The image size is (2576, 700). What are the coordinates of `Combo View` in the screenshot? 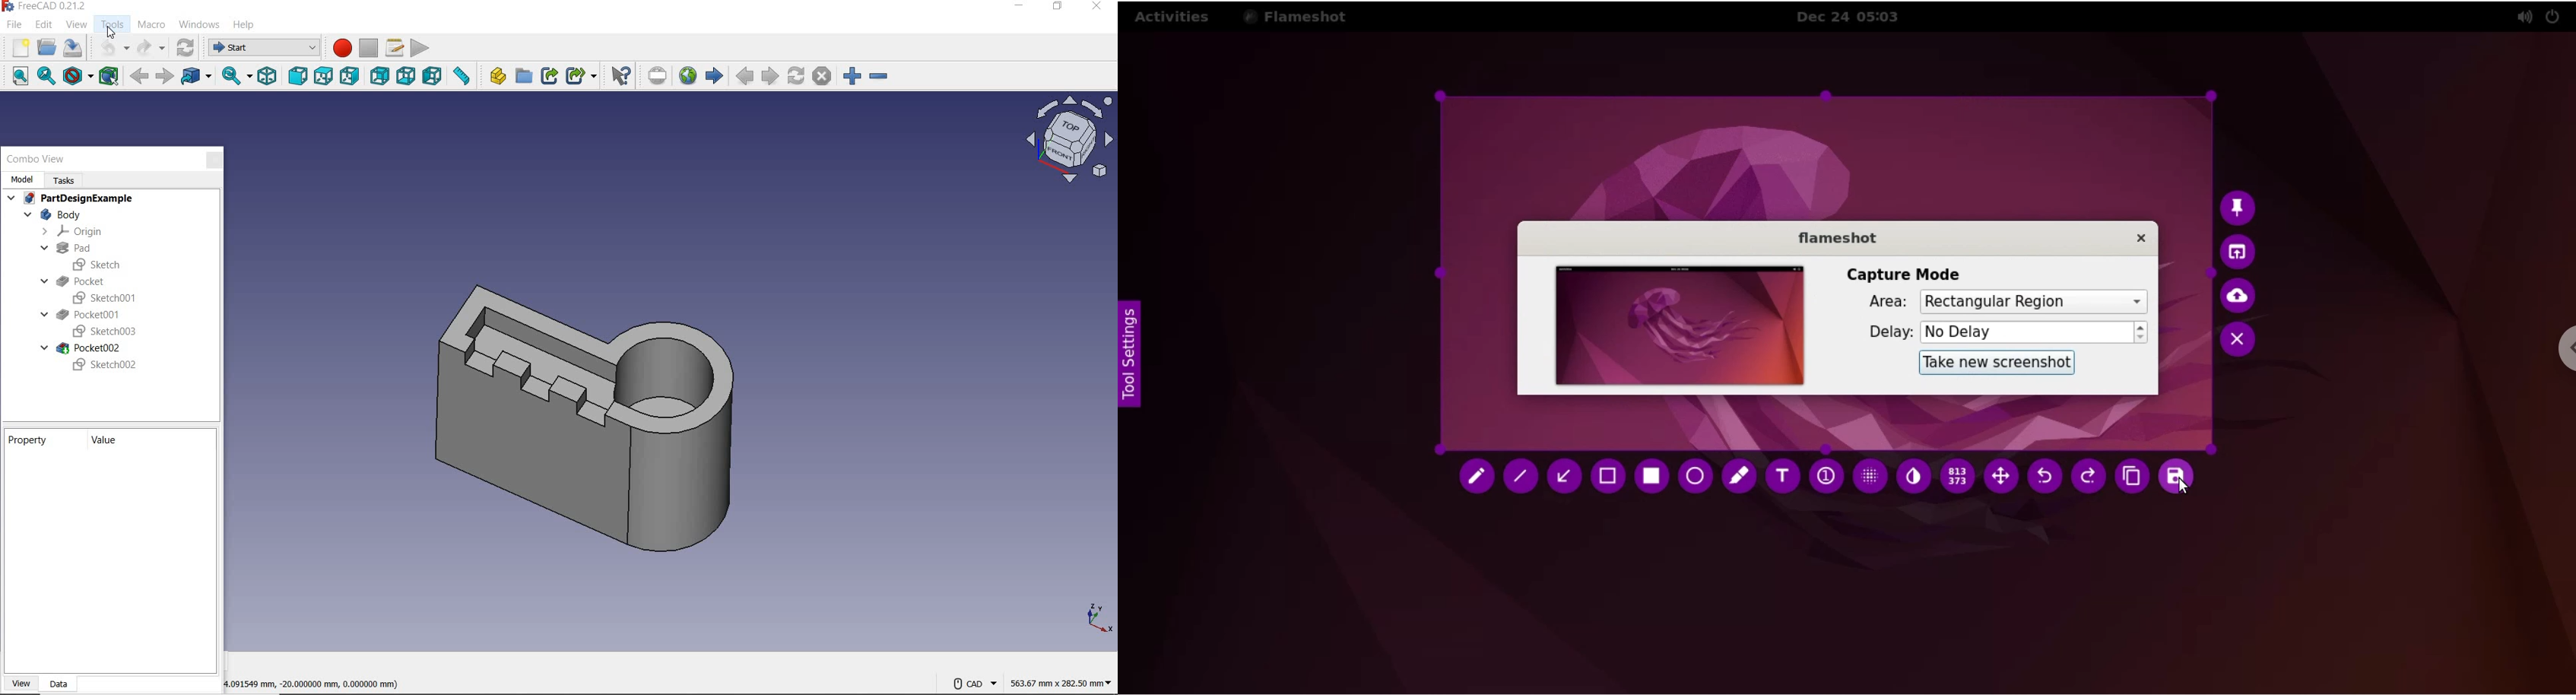 It's located at (37, 159).